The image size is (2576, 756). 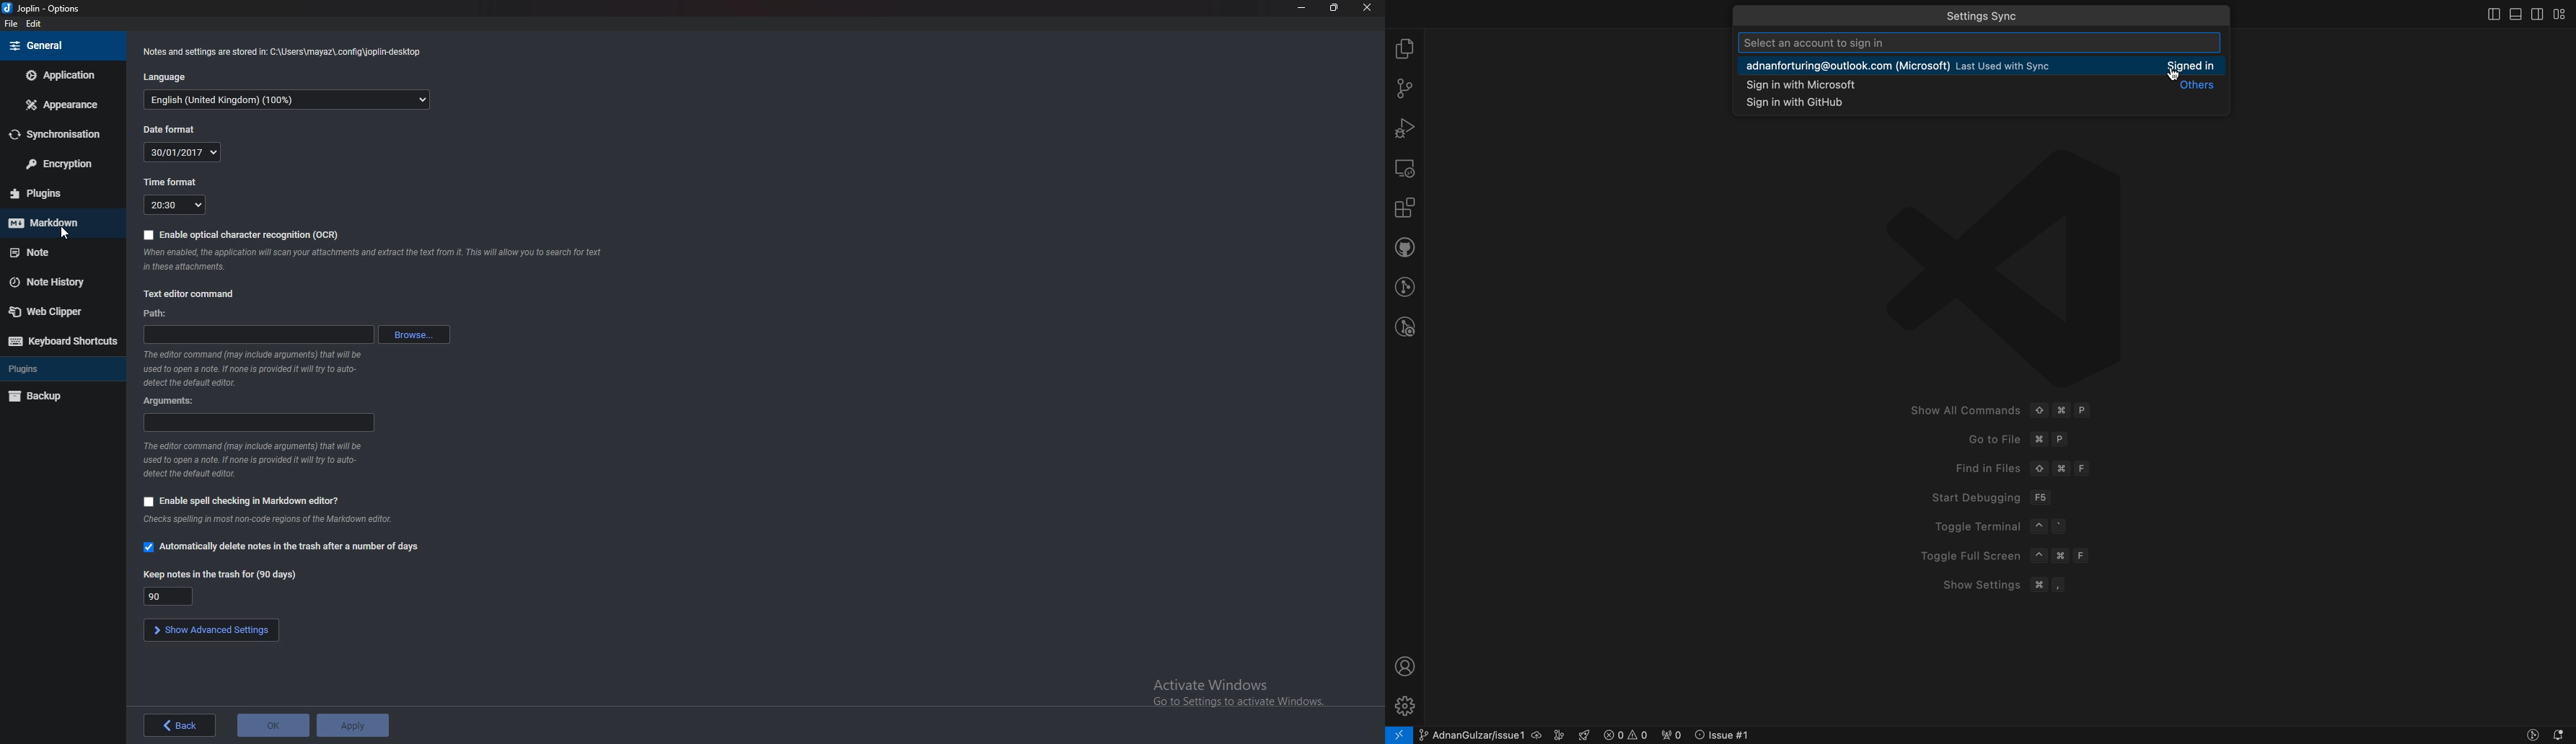 I want to click on Info, so click(x=272, y=521).